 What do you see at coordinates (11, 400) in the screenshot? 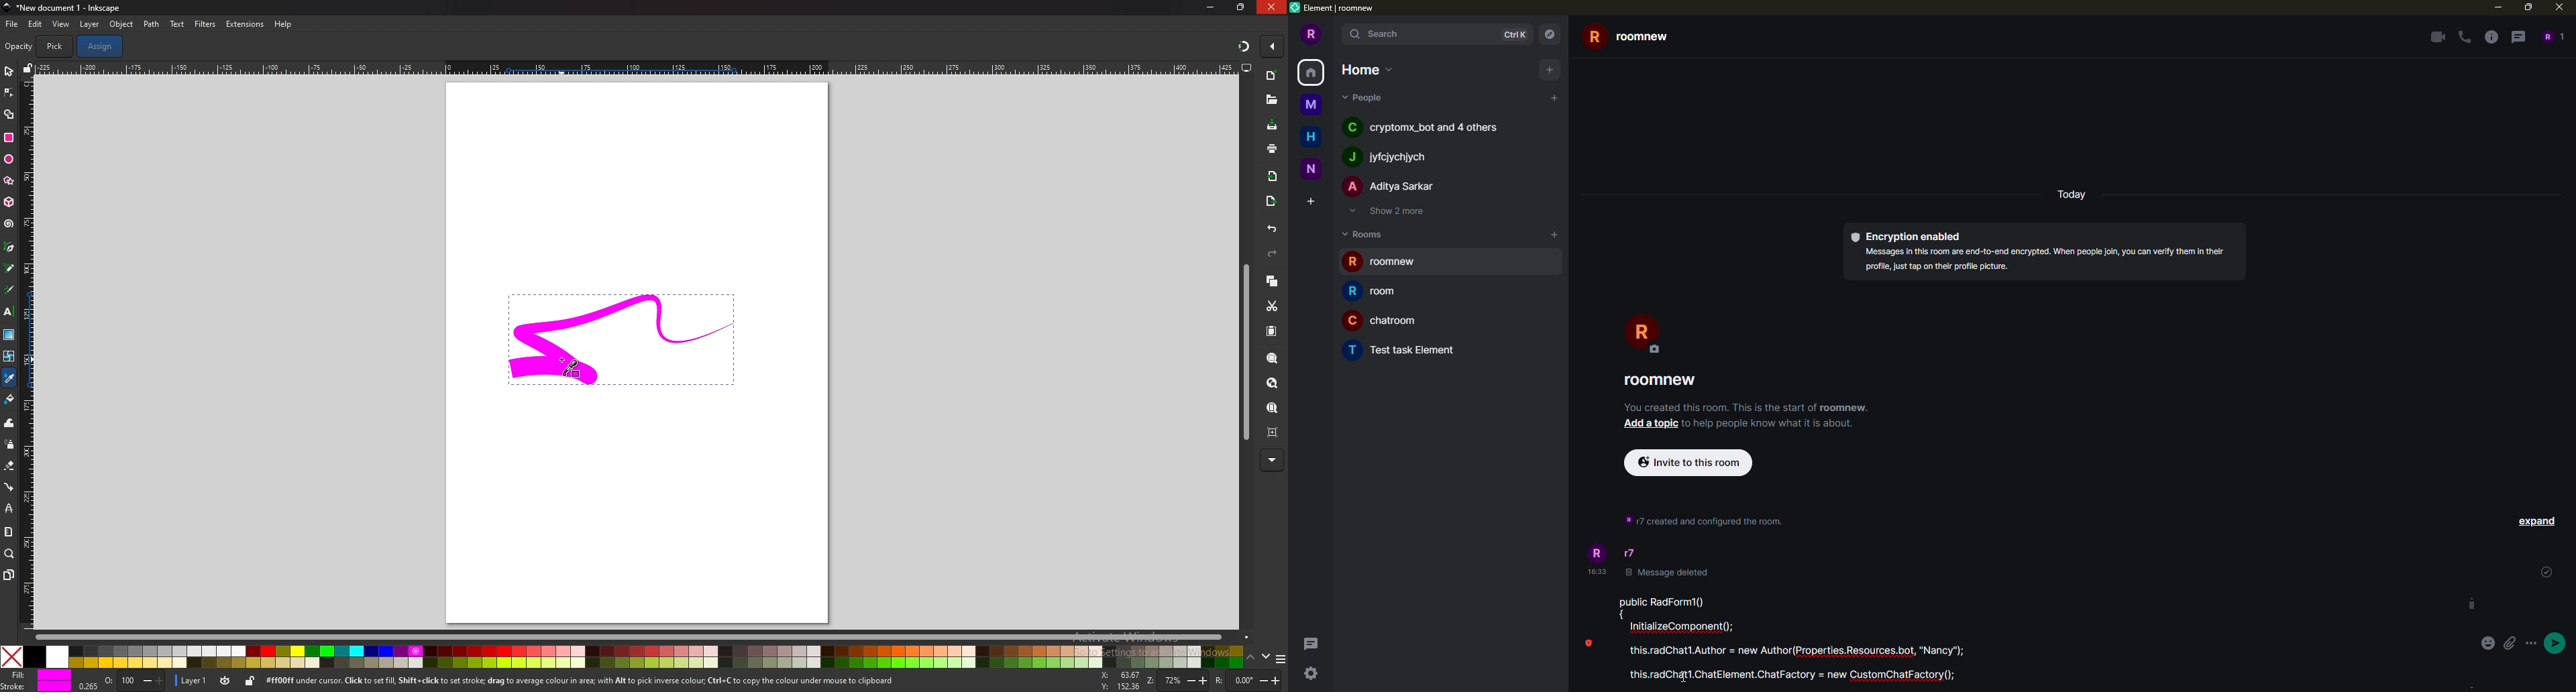
I see `fill bucket` at bounding box center [11, 400].